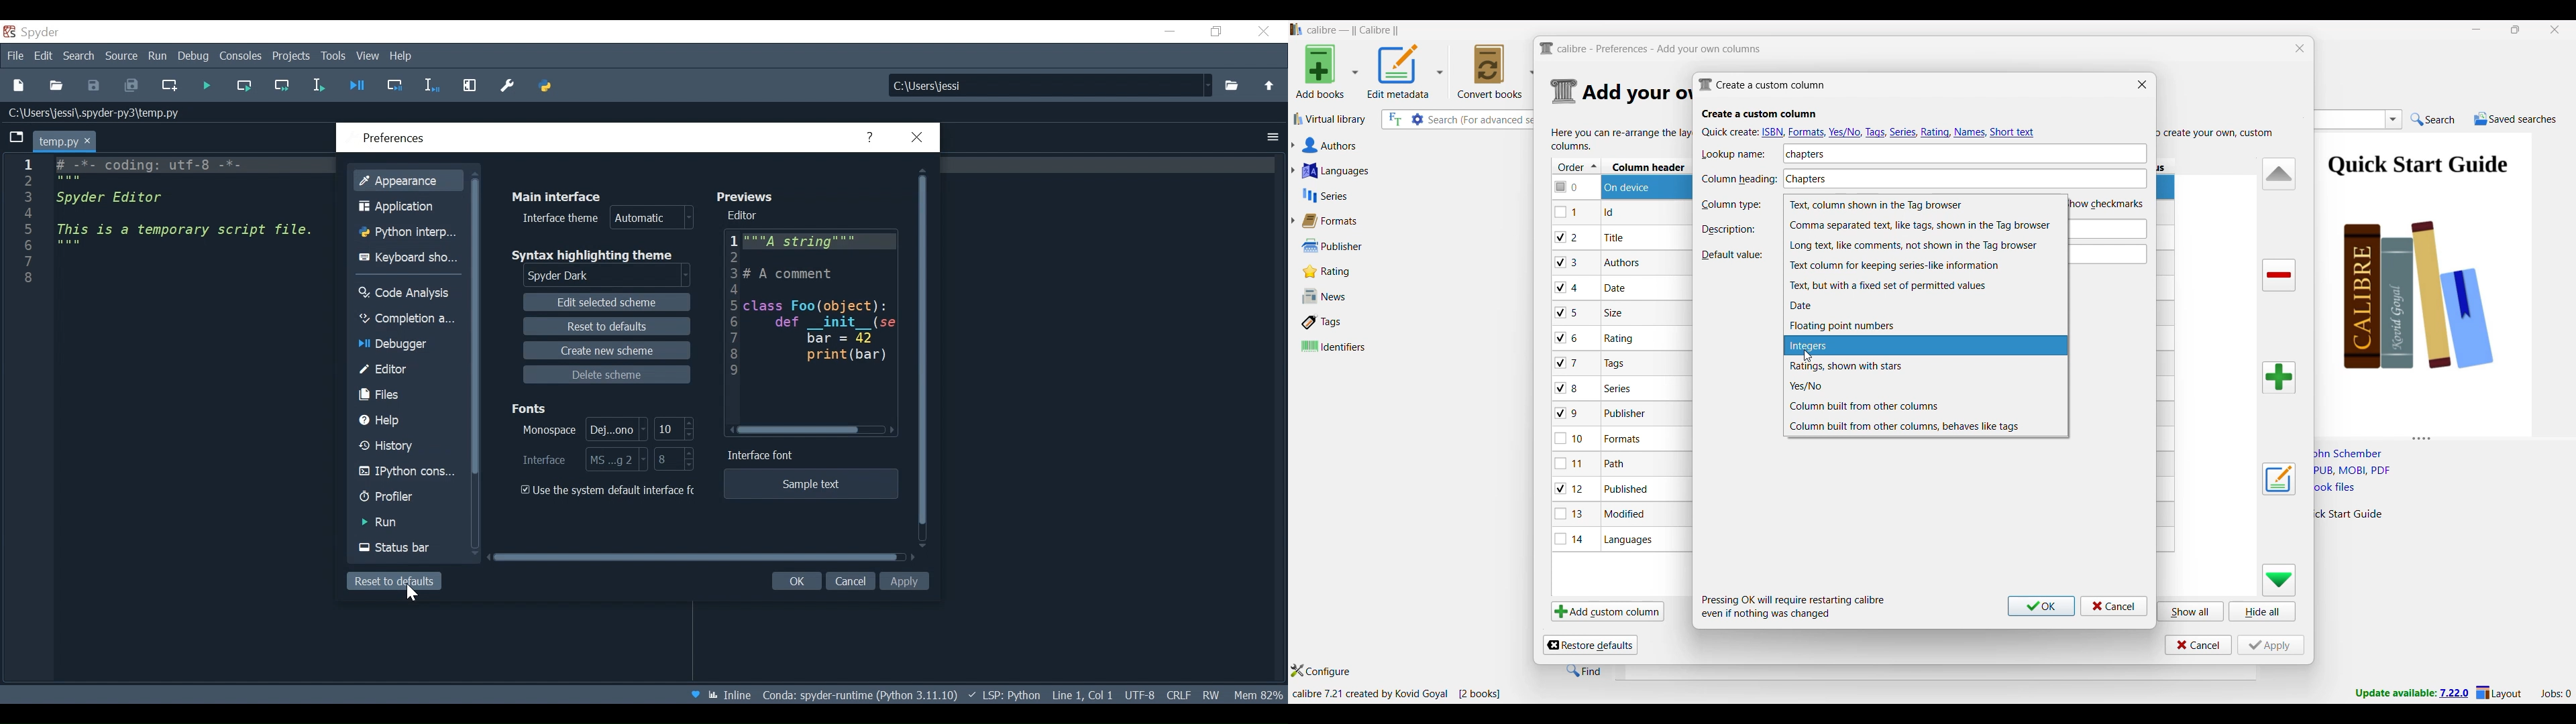  I want to click on Editor, so click(408, 370).